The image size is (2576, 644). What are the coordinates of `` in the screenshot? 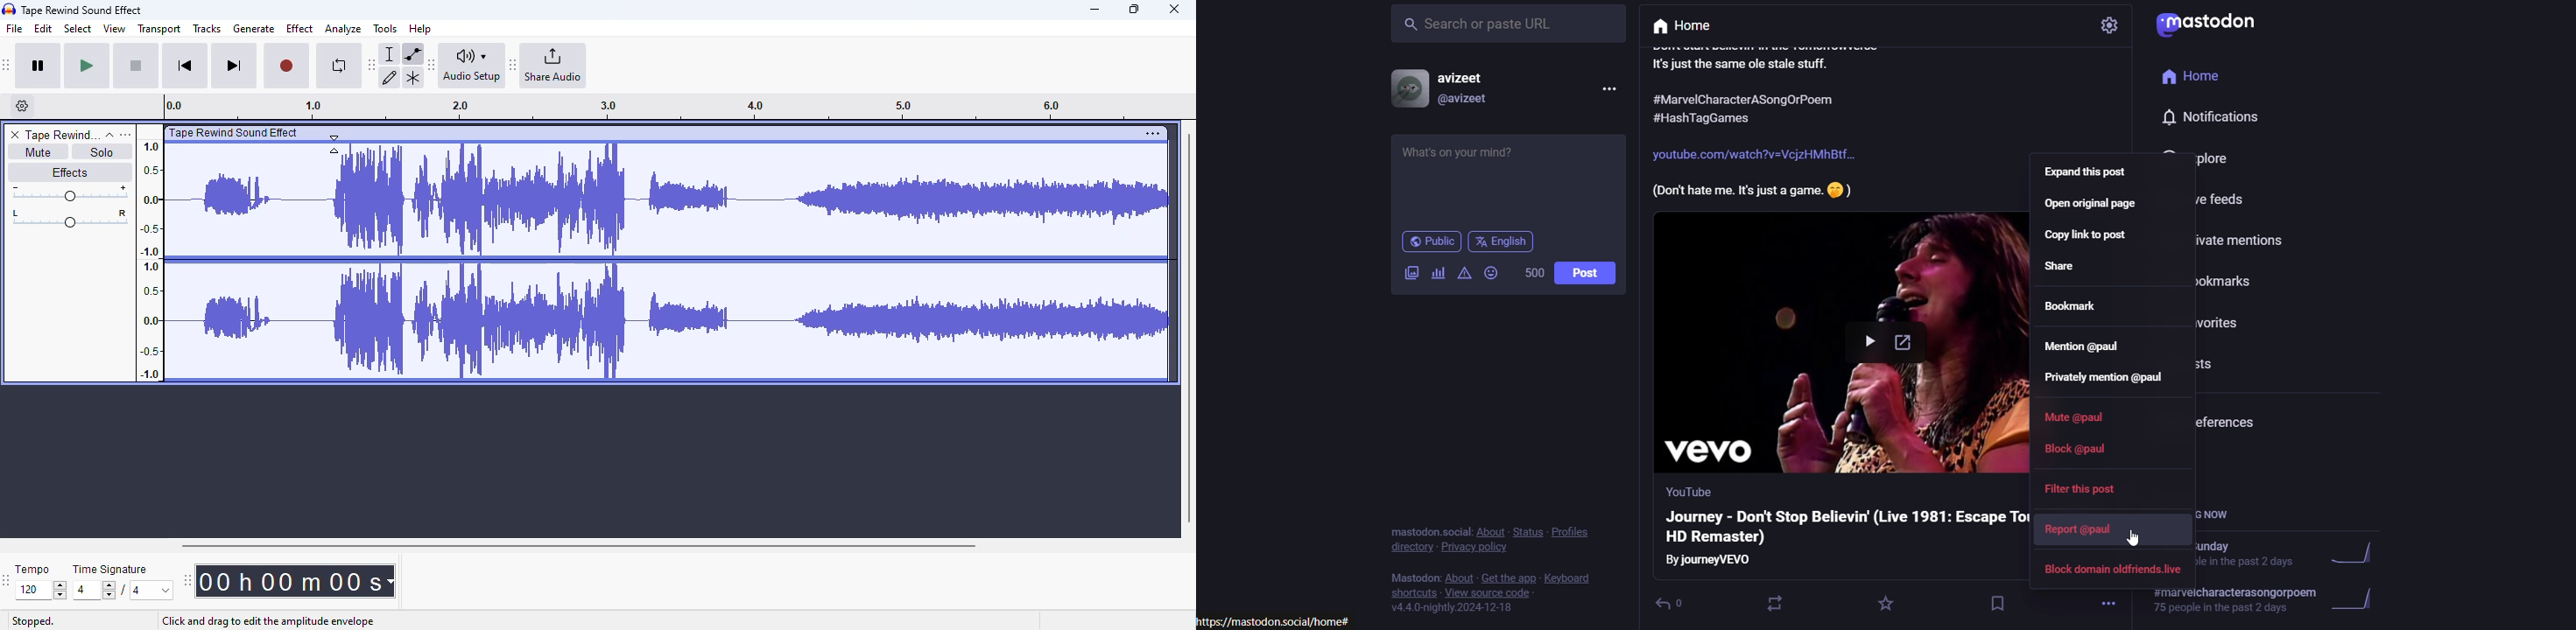 It's located at (1727, 118).